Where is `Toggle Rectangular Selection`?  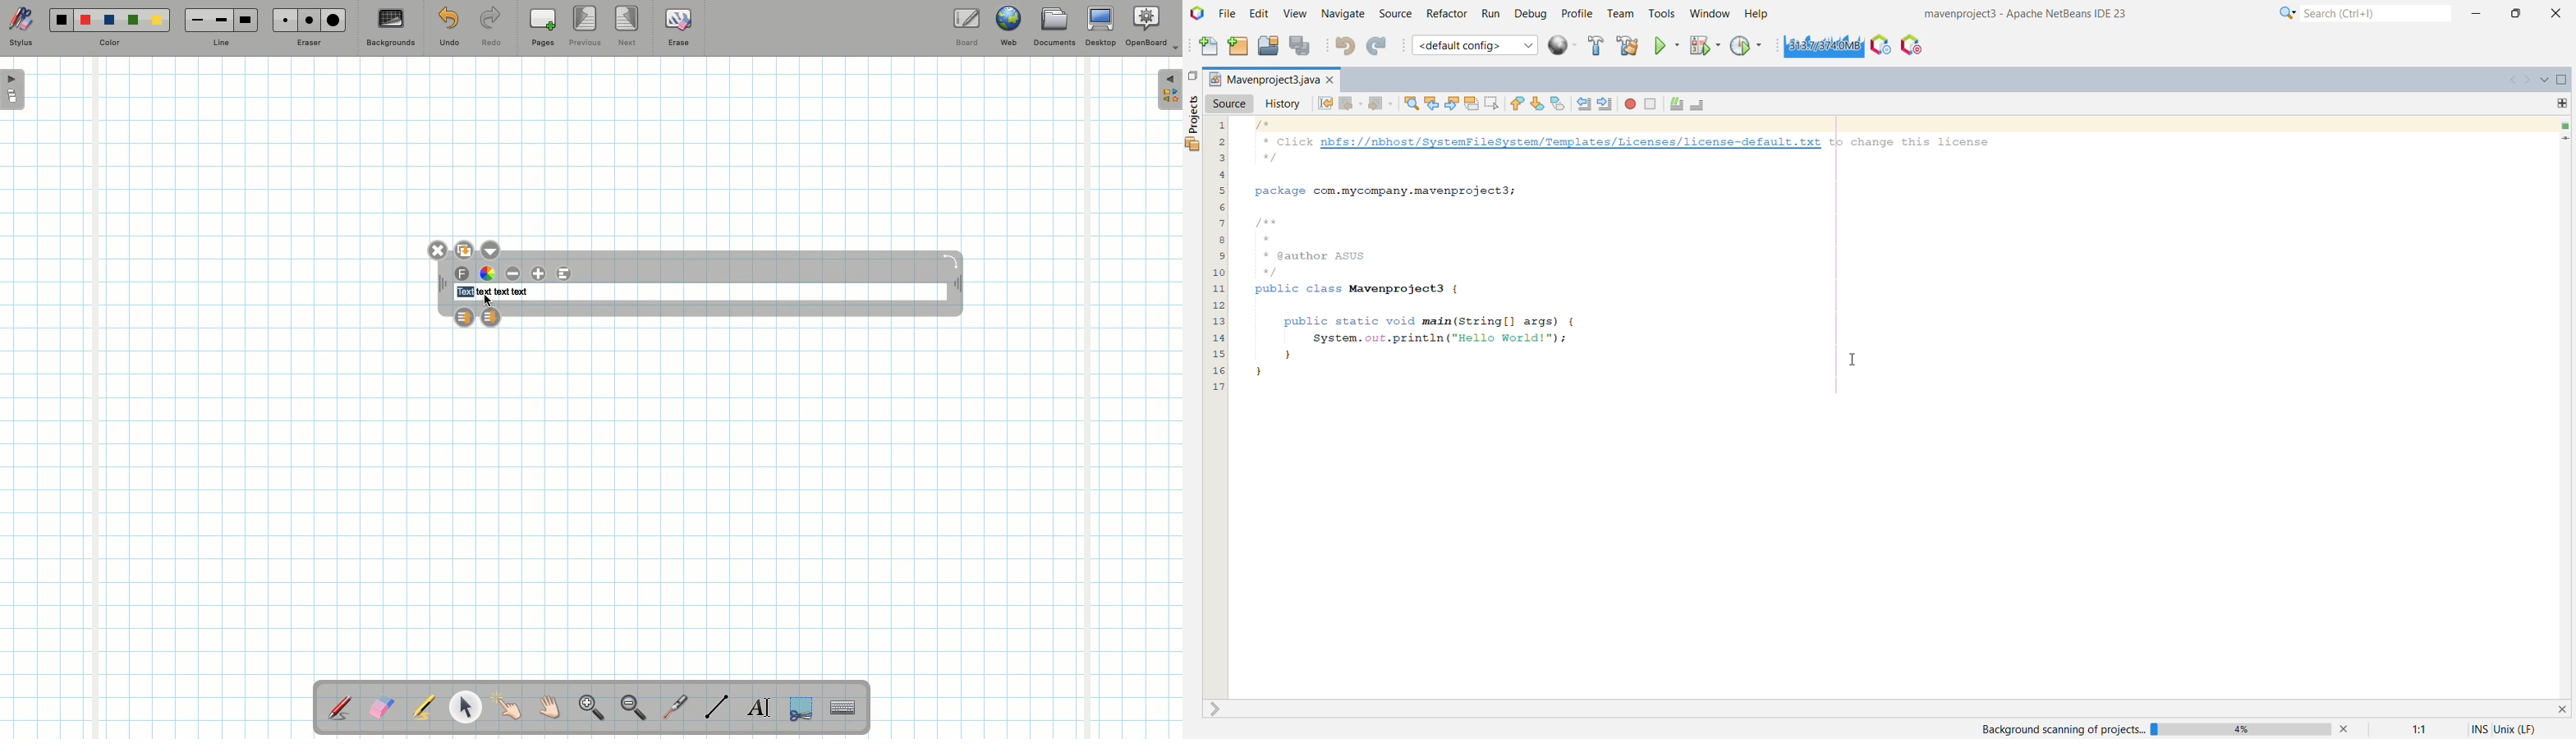 Toggle Rectangular Selection is located at coordinates (1492, 104).